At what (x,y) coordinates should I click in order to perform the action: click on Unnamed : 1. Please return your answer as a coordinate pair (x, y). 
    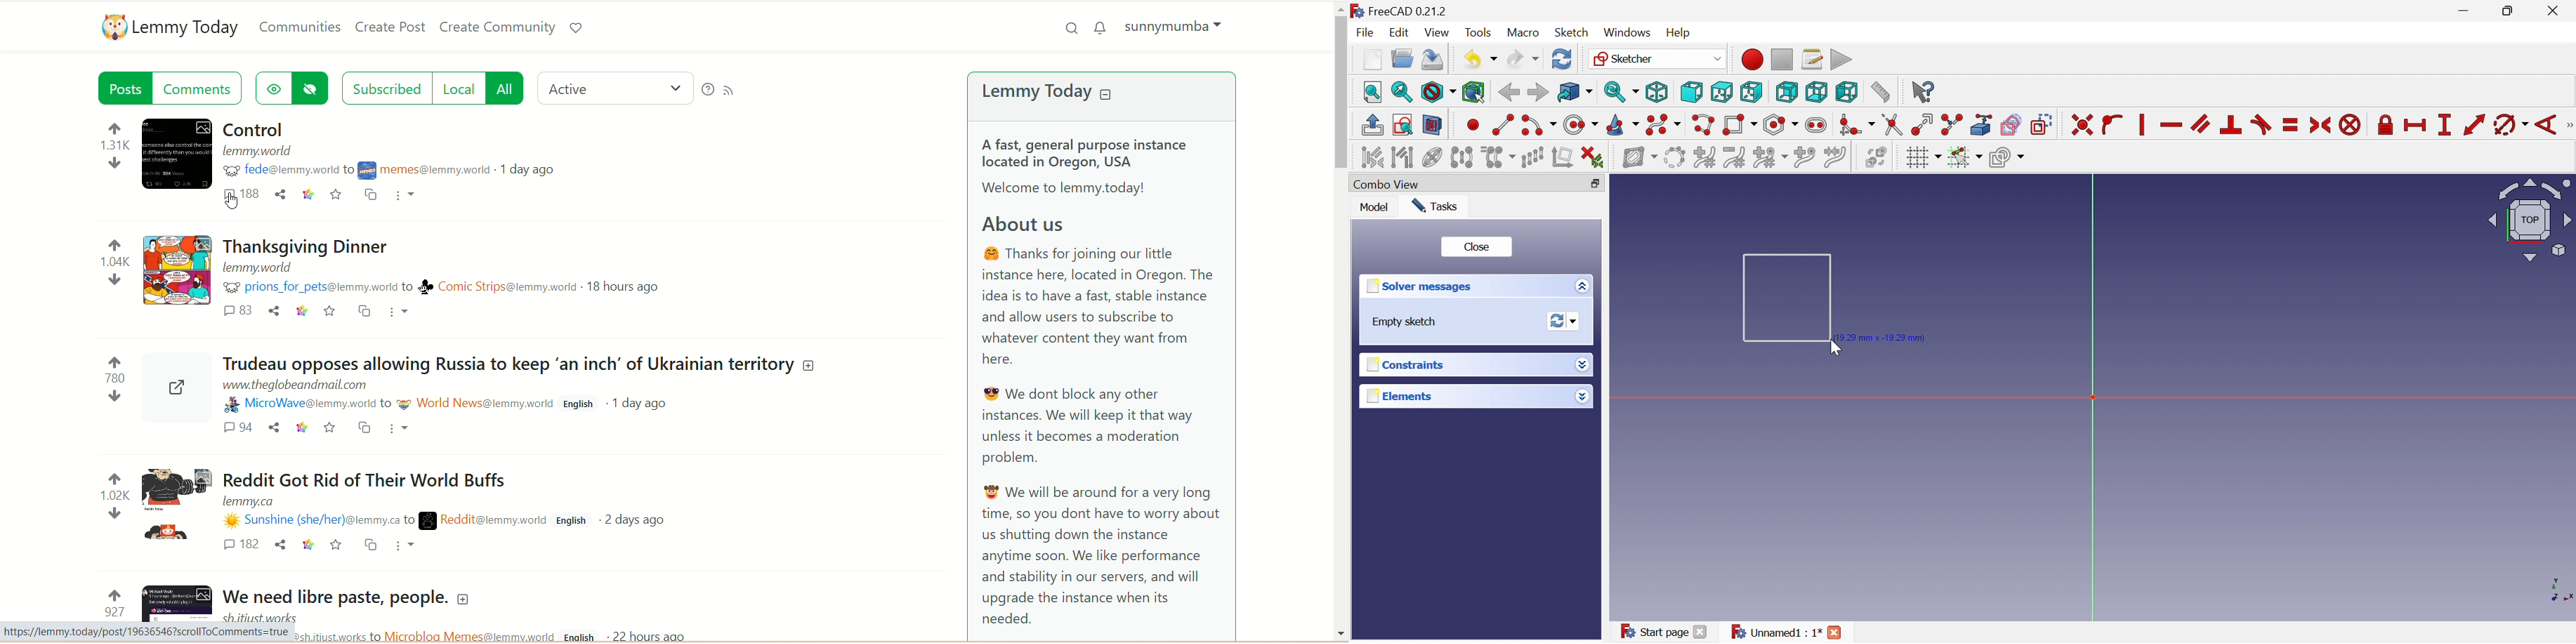
    Looking at the image, I should click on (1774, 632).